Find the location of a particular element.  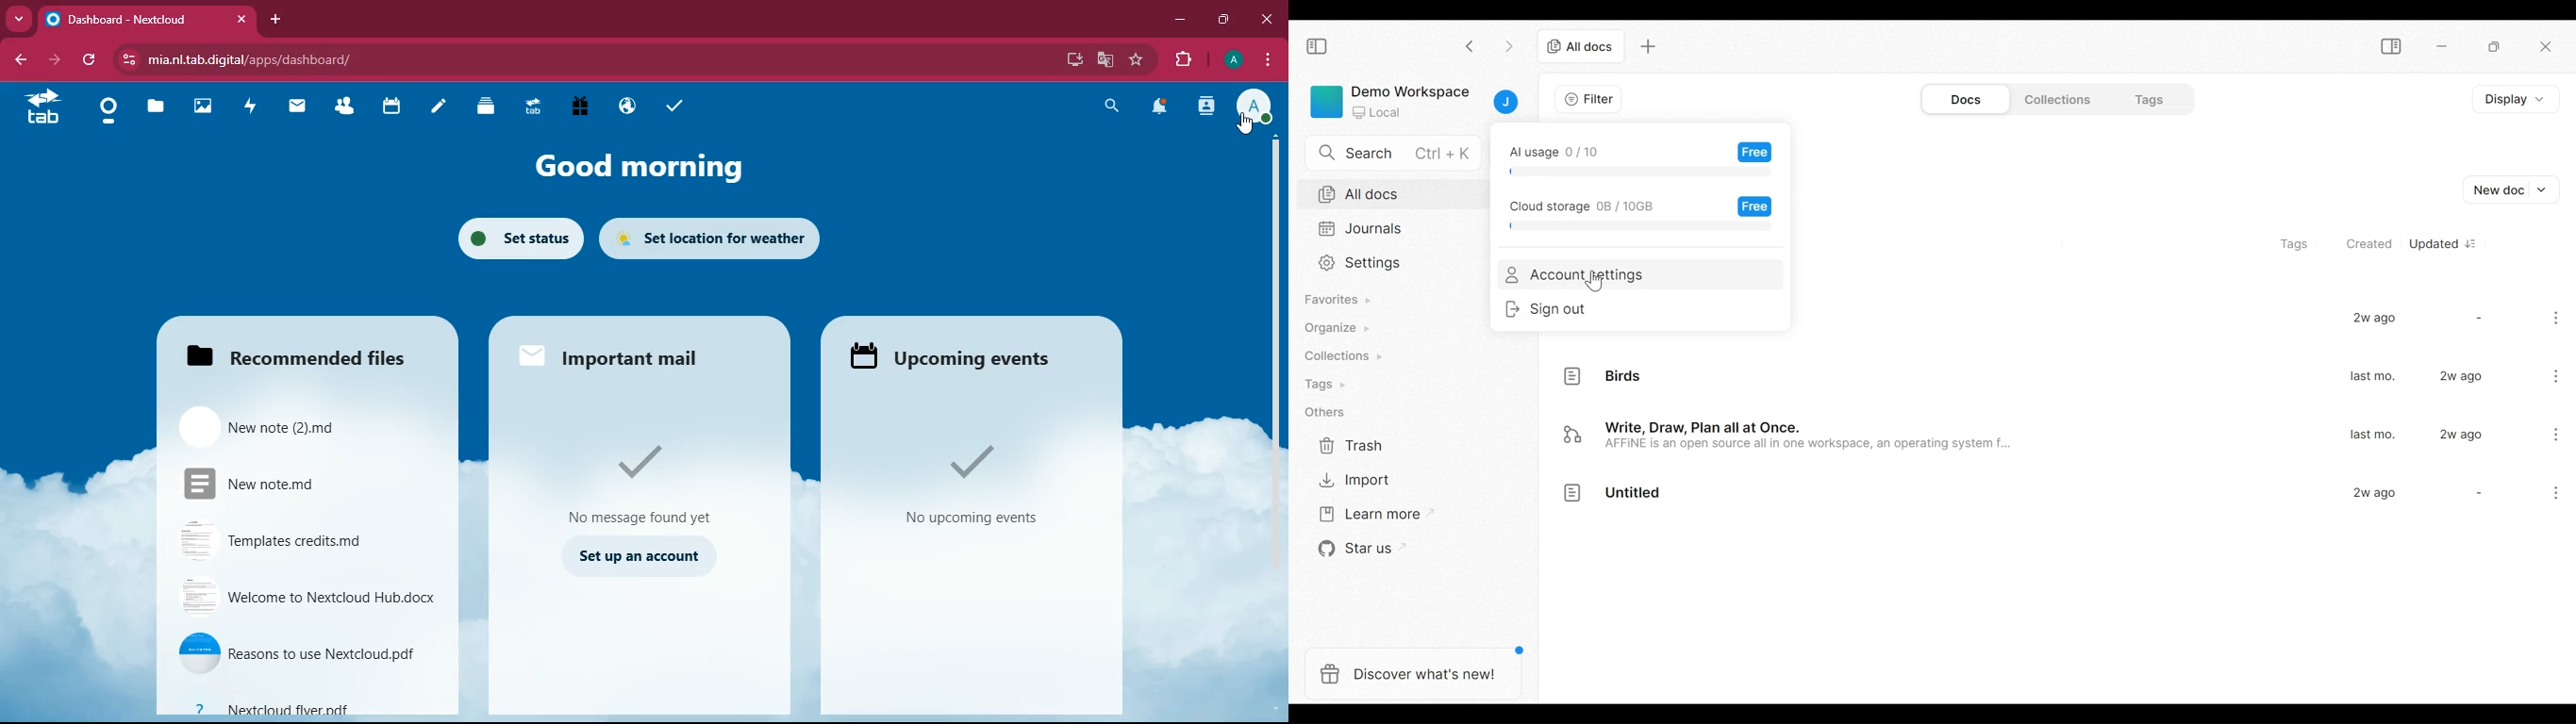

Updated is located at coordinates (2445, 242).